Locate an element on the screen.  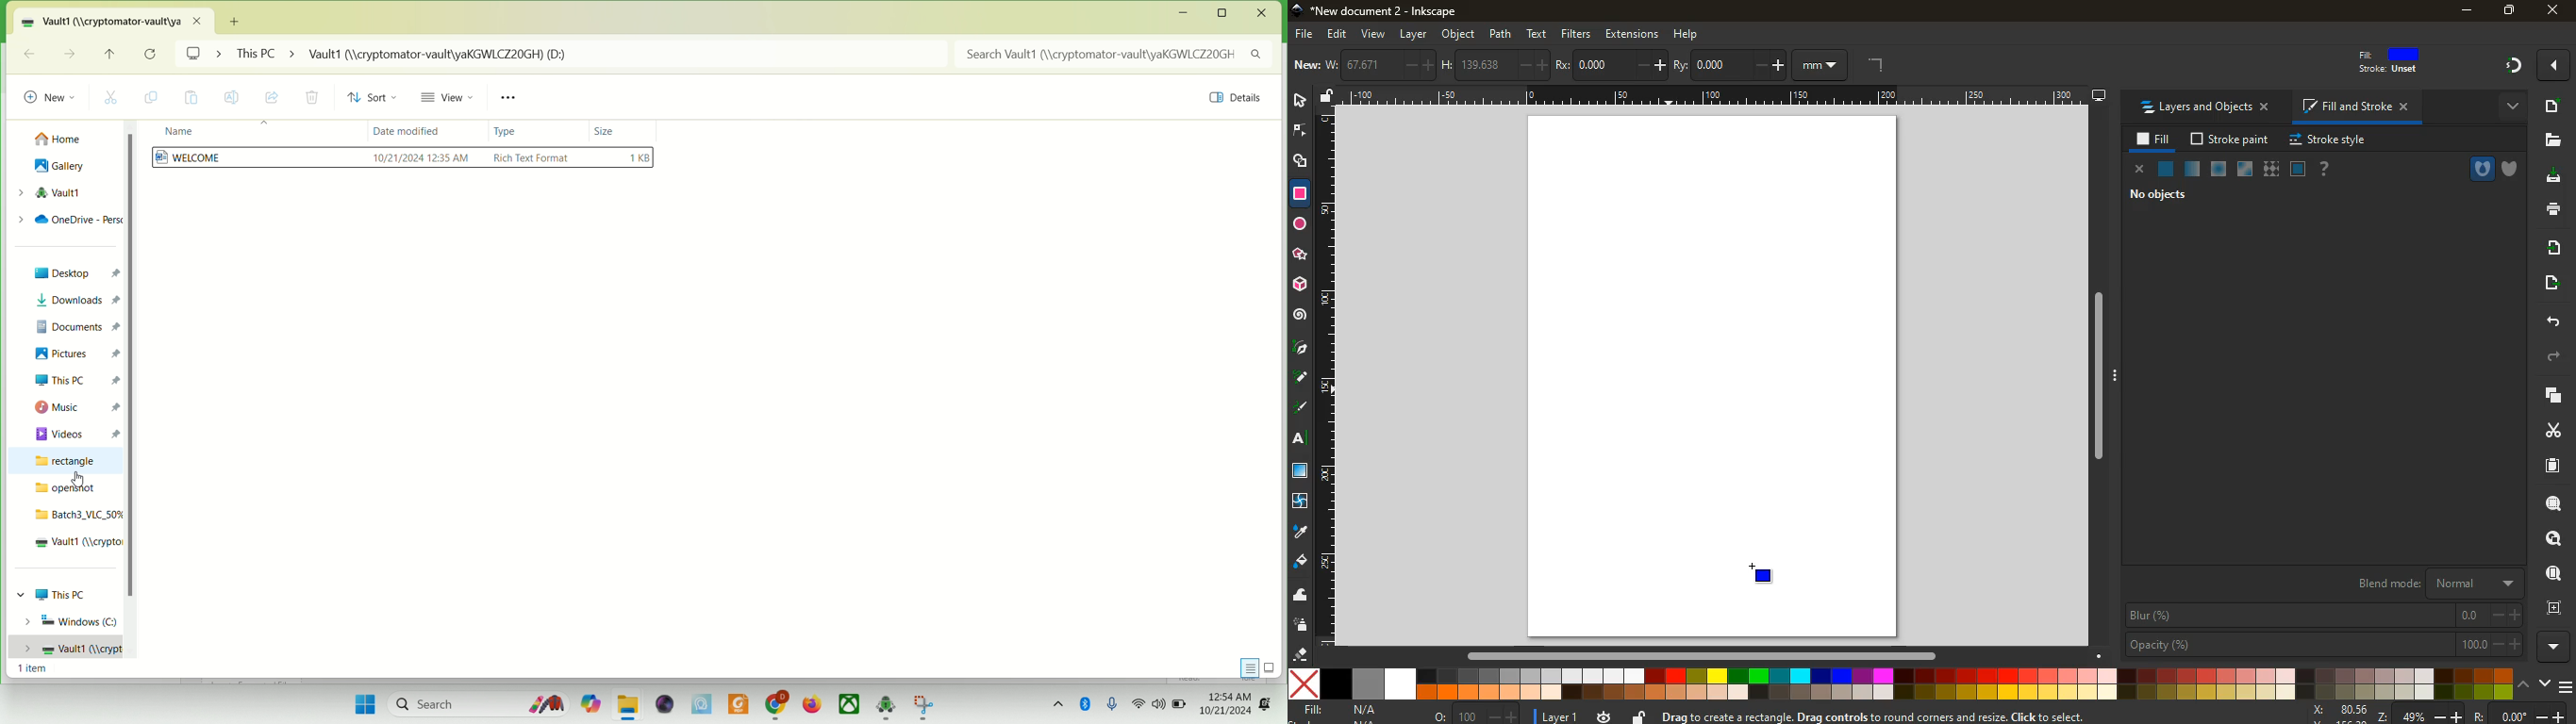
 is located at coordinates (1300, 226).